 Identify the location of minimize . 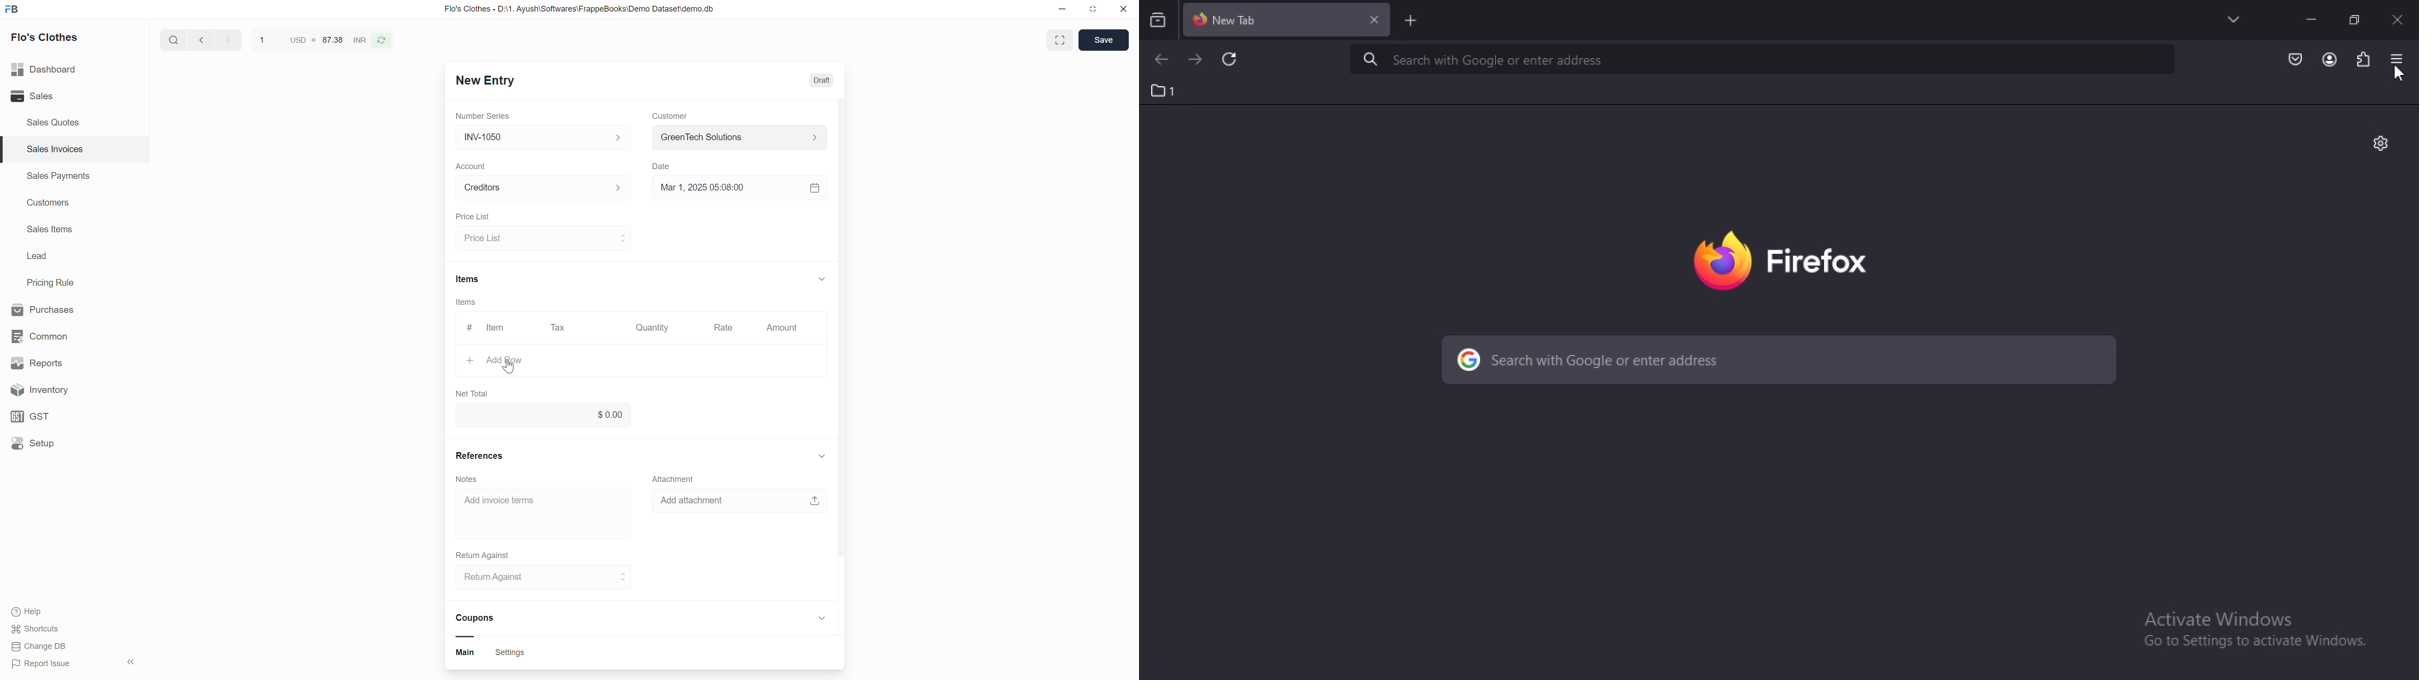
(1066, 10).